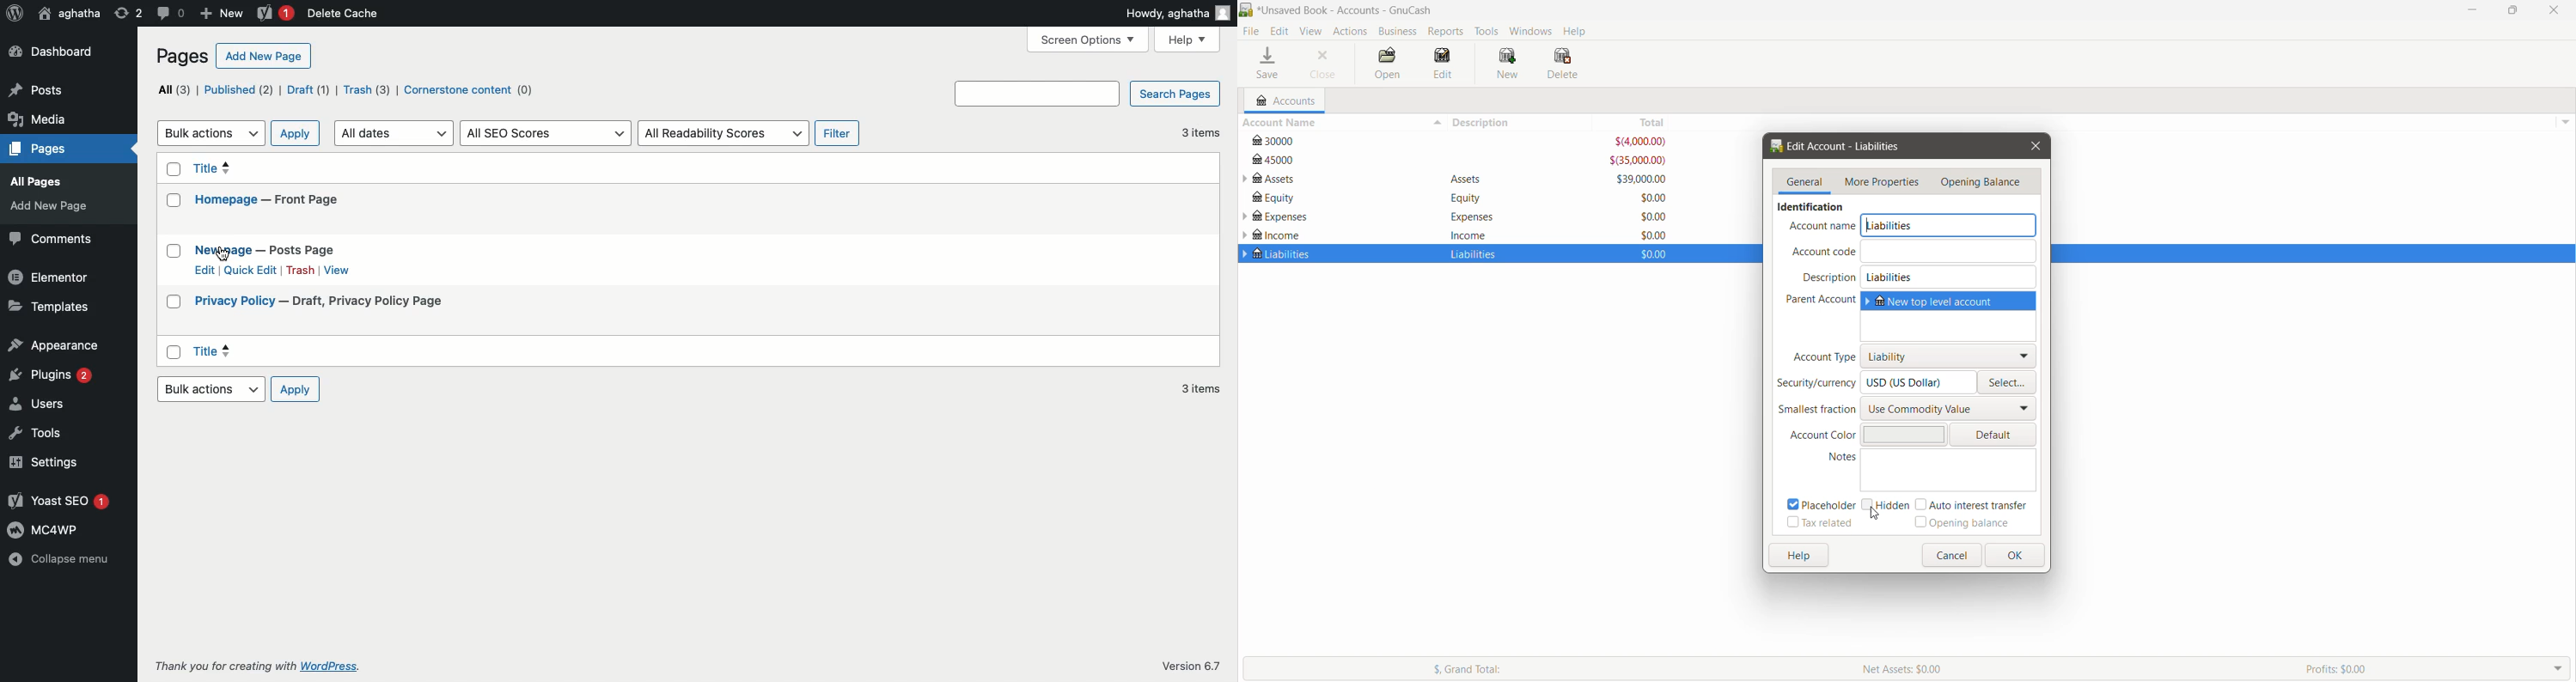 This screenshot has height=700, width=2576. Describe the element at coordinates (1355, 10) in the screenshot. I see `Current Book Name - Accounts - Application Name` at that location.